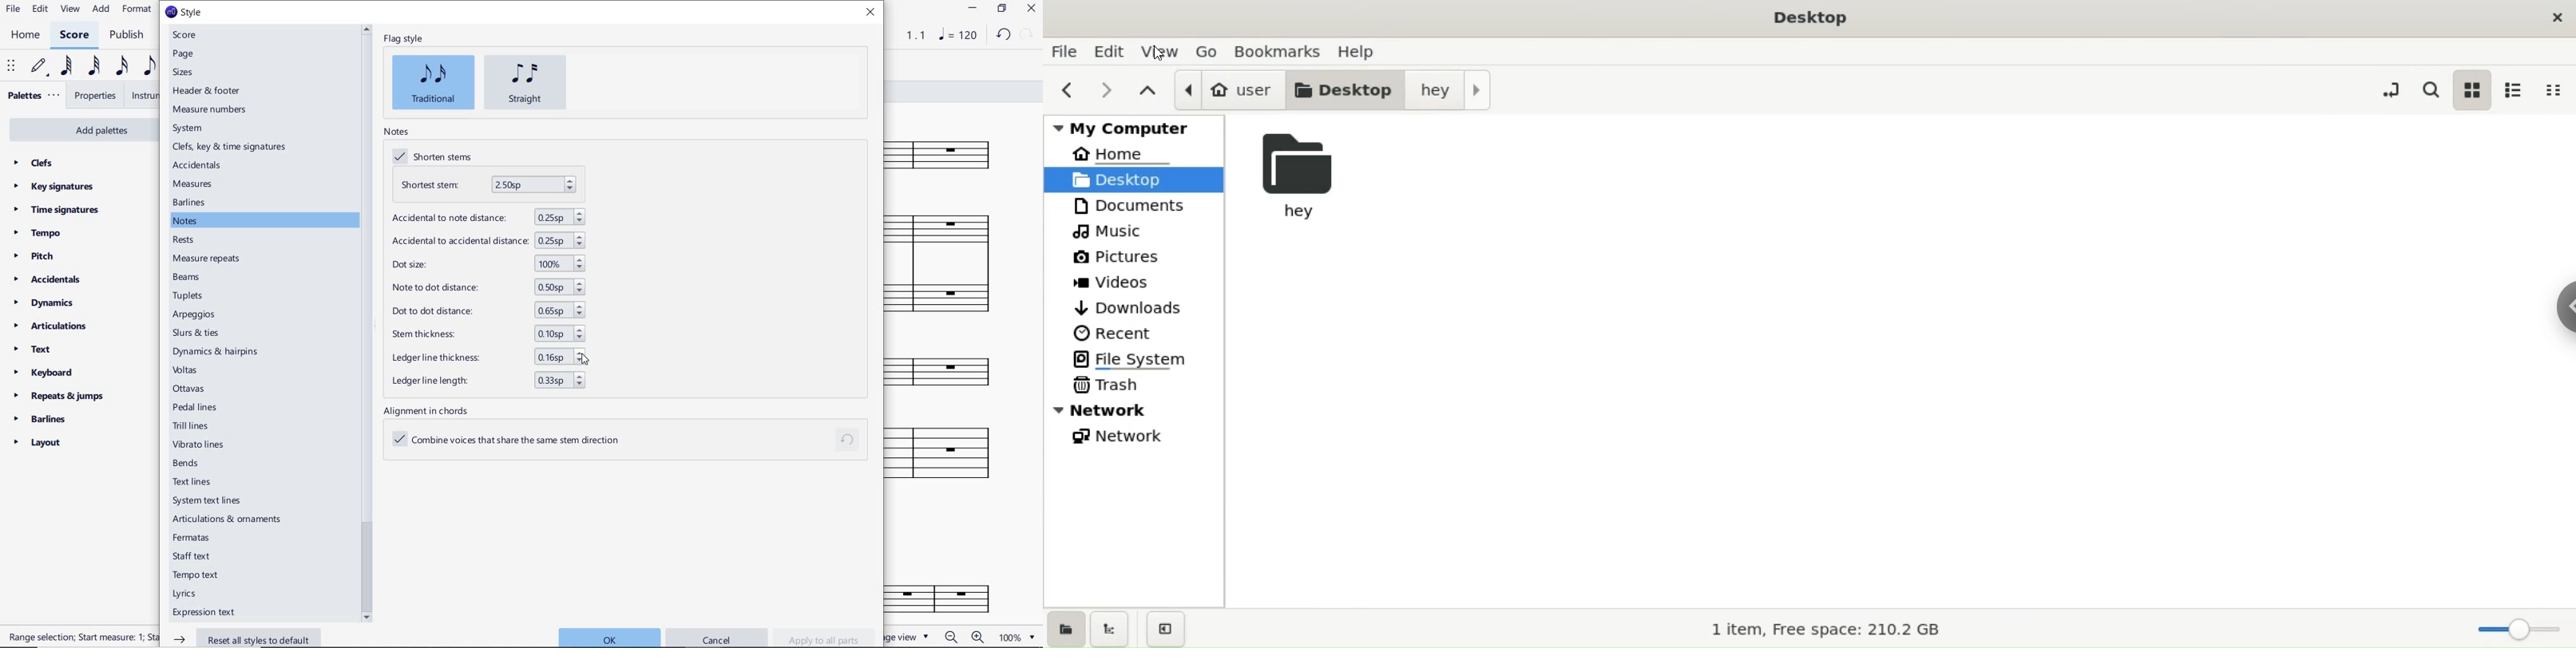 The image size is (2576, 672). Describe the element at coordinates (191, 481) in the screenshot. I see `text lines` at that location.